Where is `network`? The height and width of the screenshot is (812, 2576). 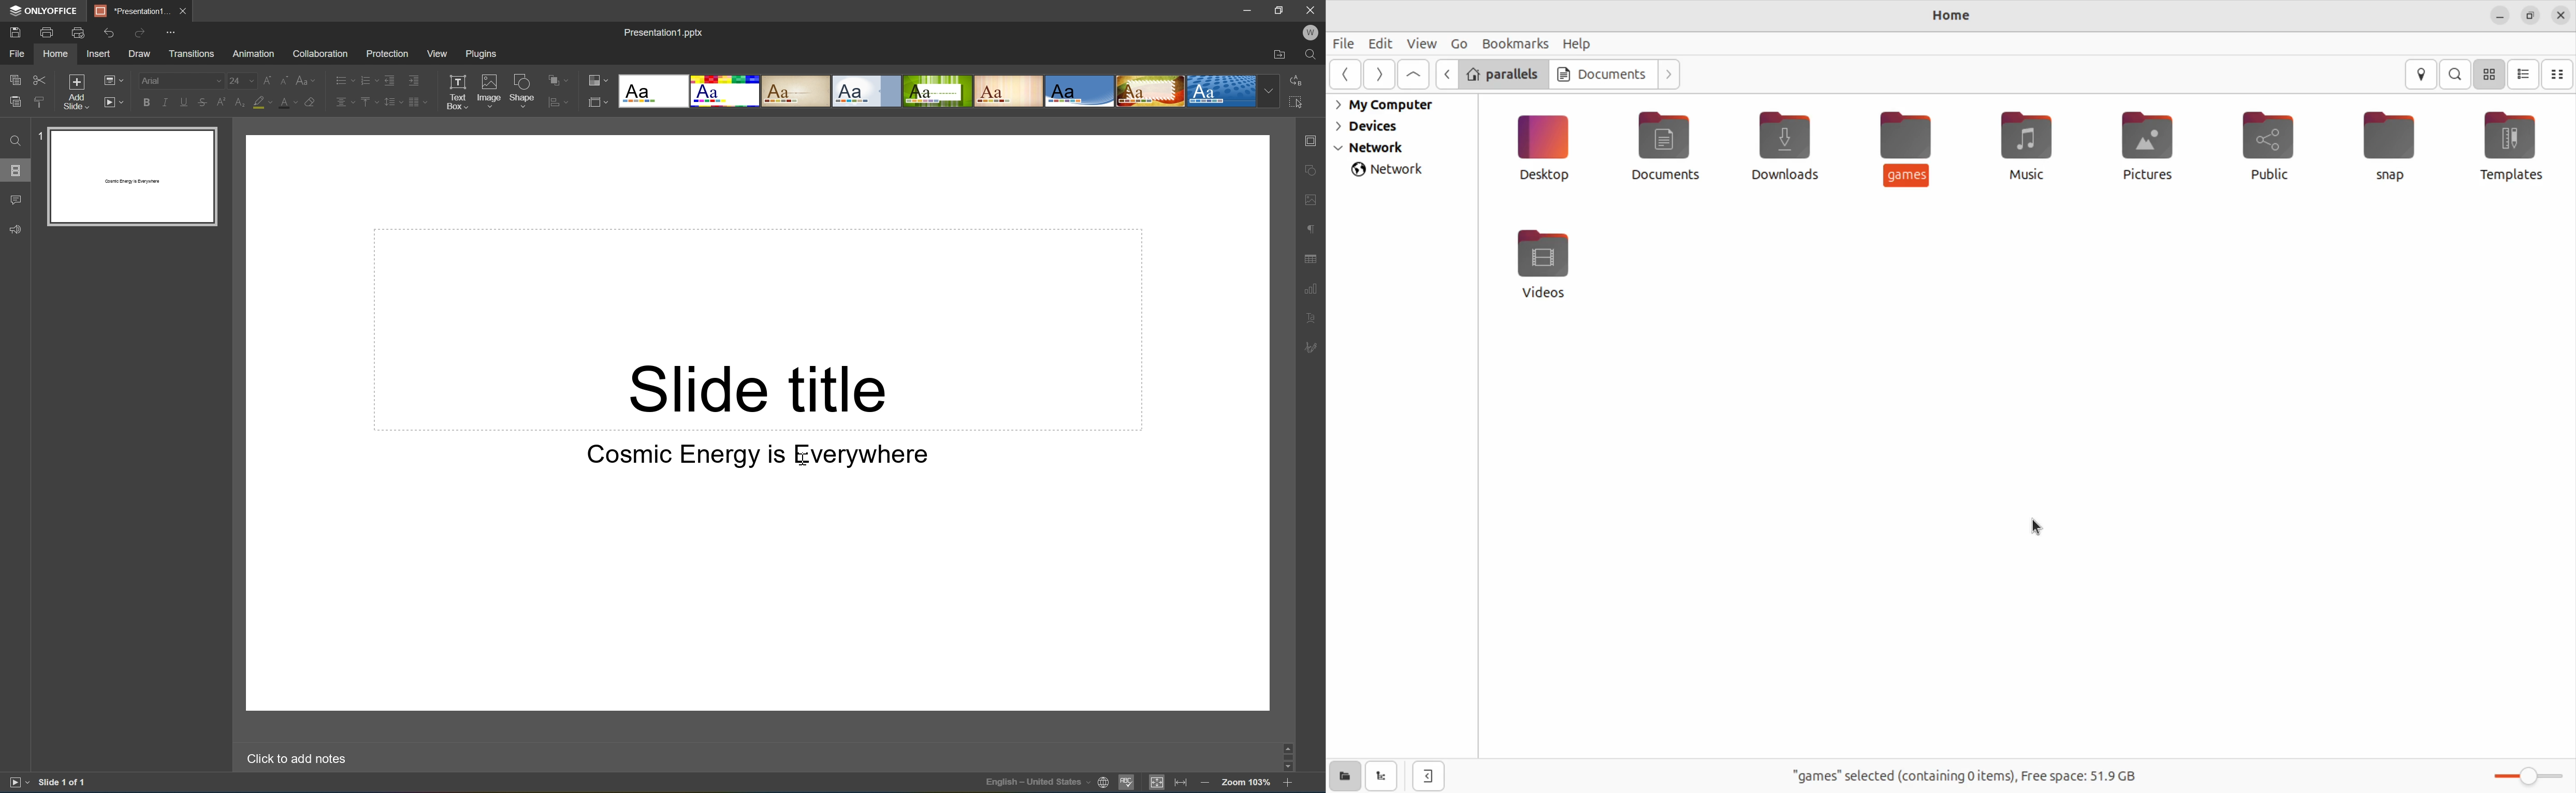 network is located at coordinates (1394, 169).